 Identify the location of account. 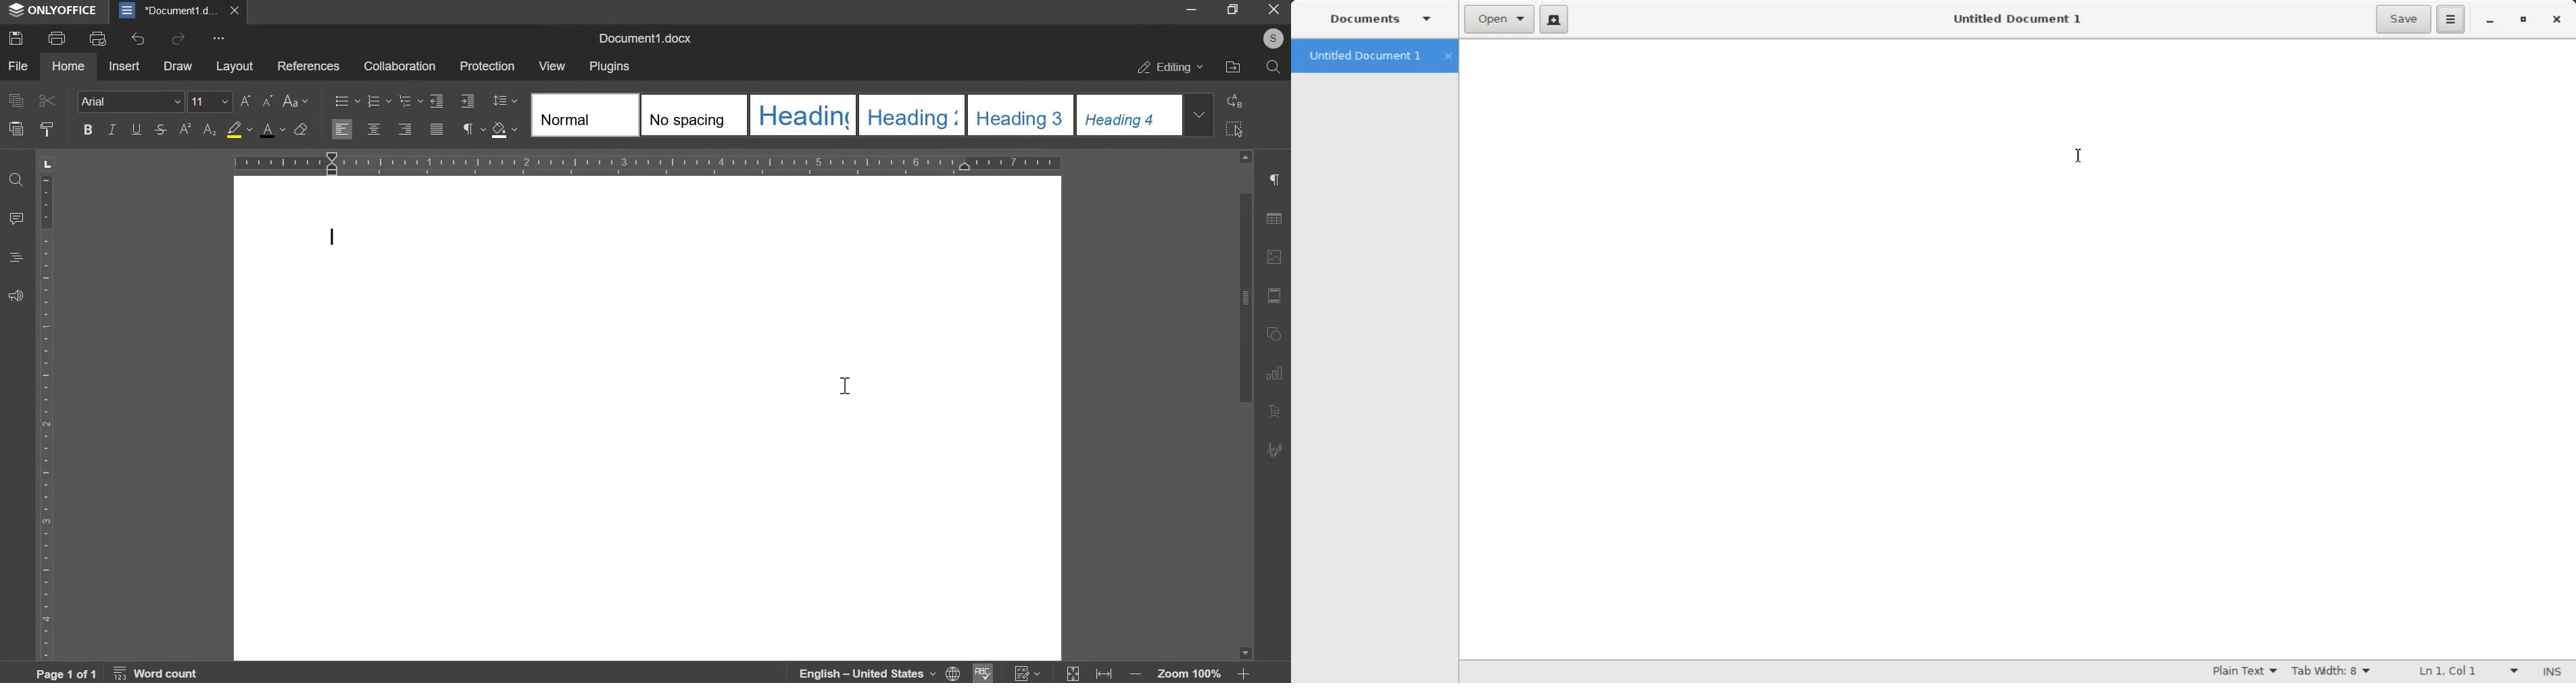
(1271, 39).